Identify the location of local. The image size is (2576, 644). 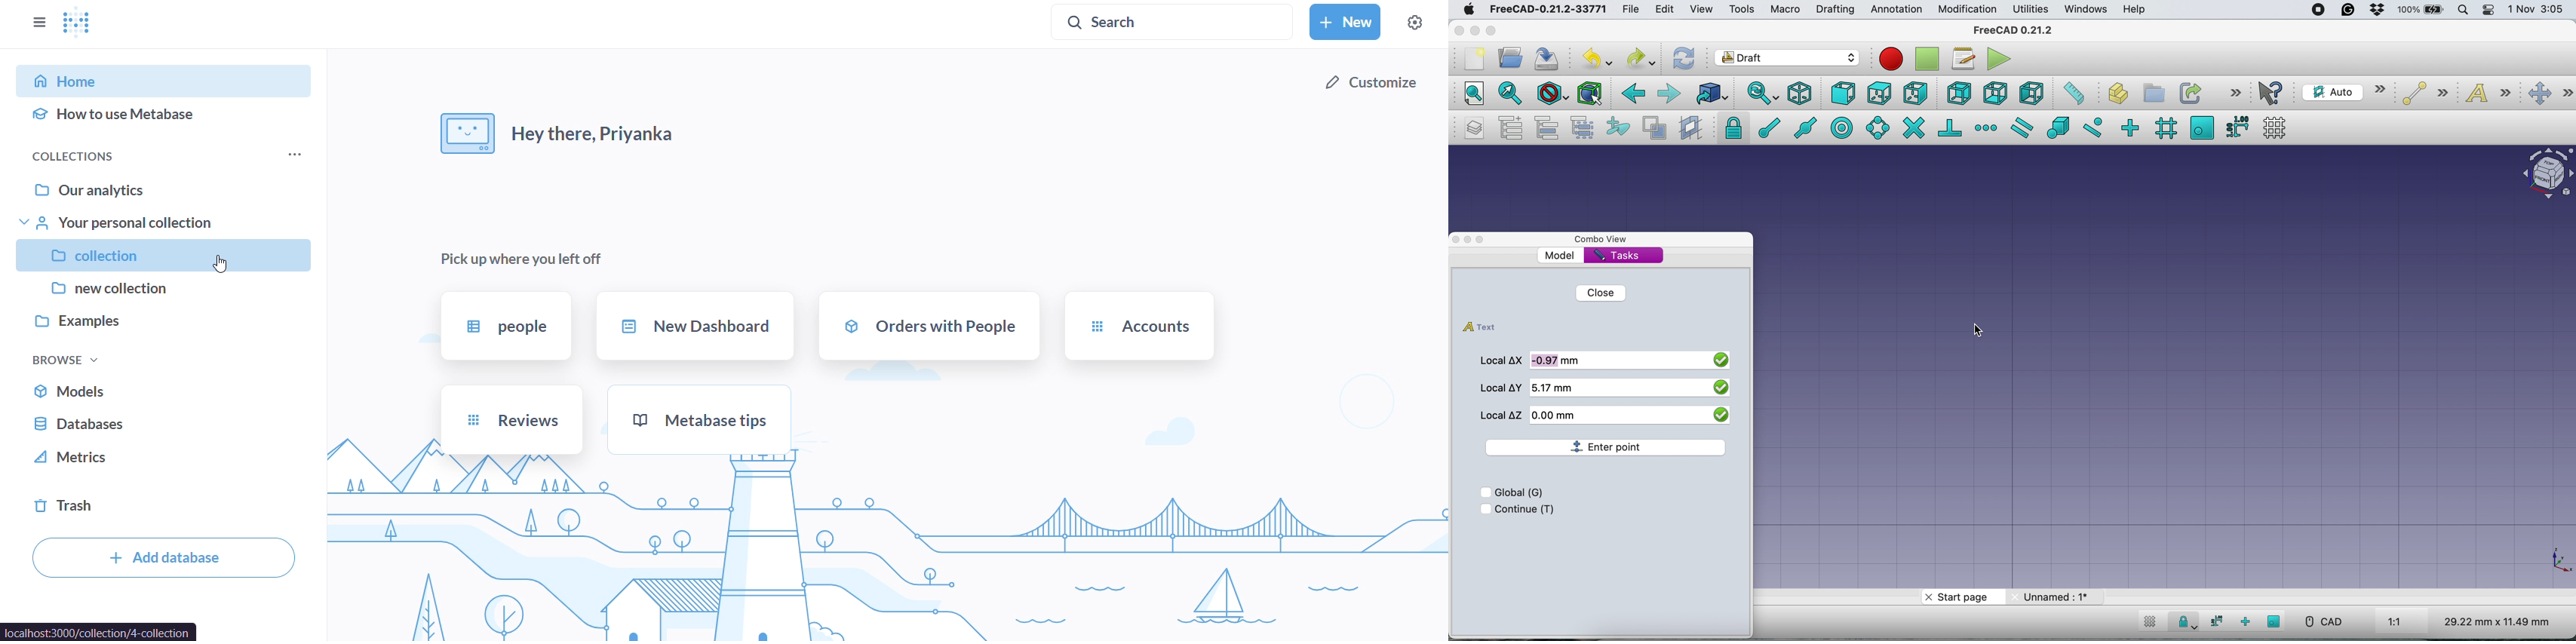
(1499, 415).